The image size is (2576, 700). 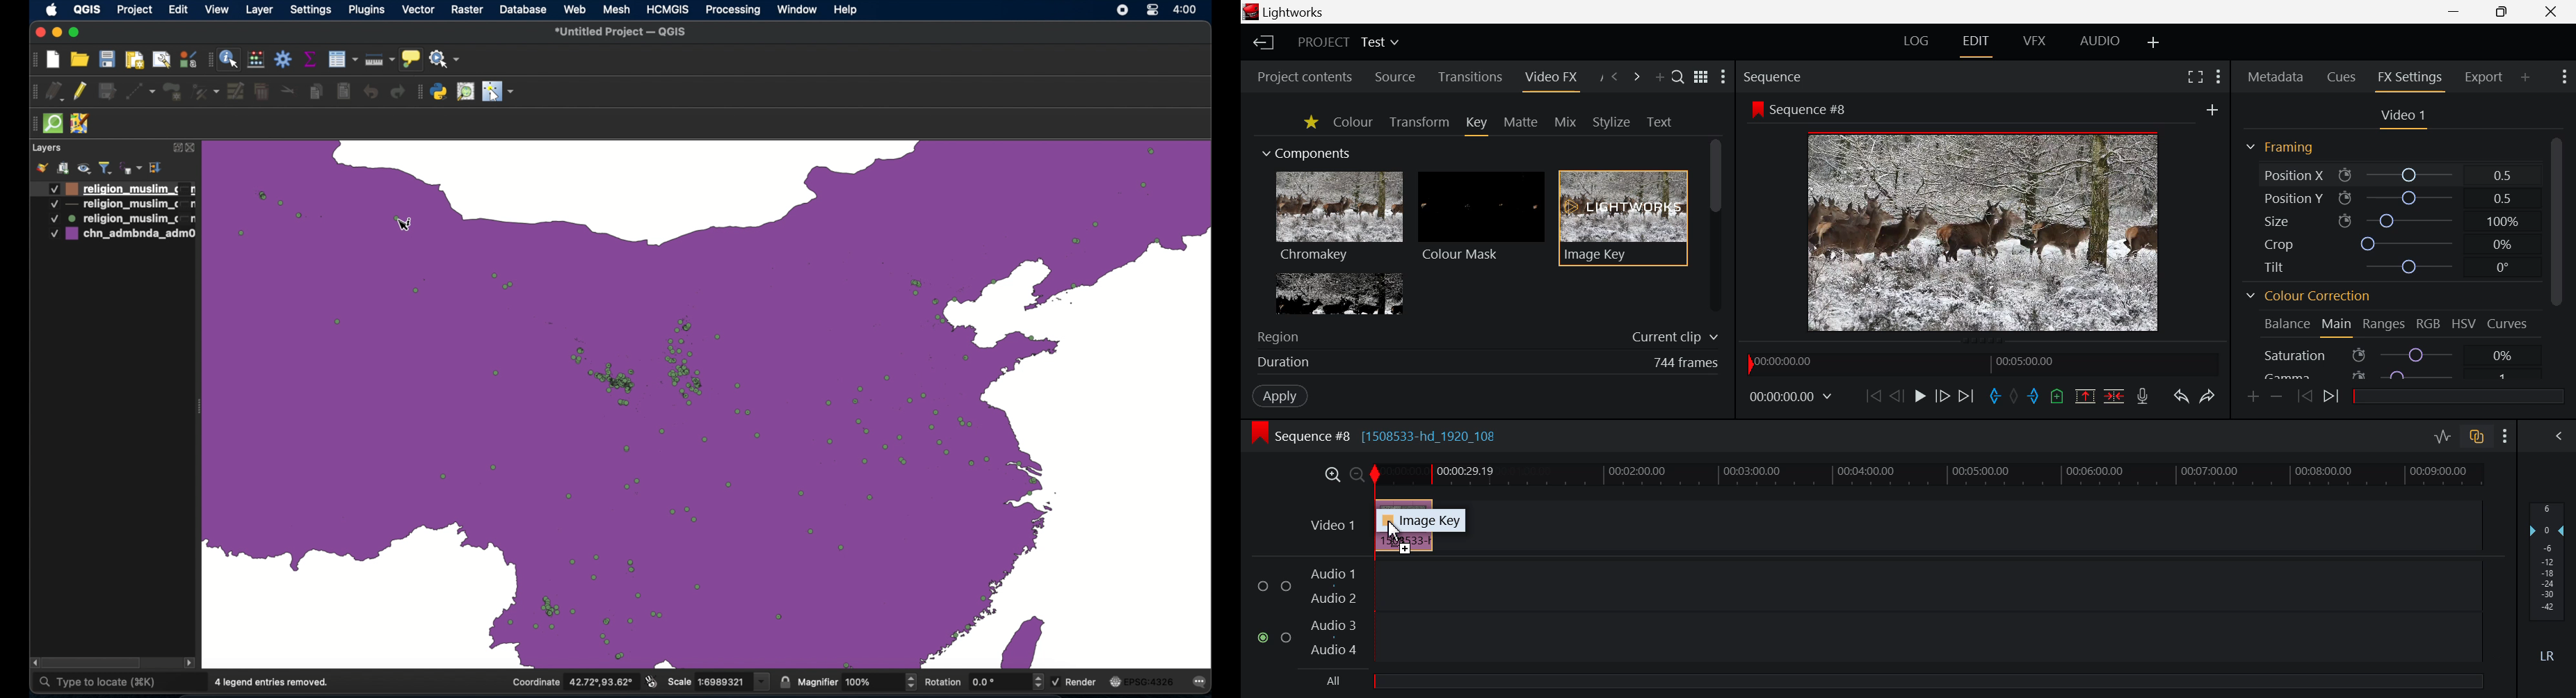 I want to click on layer 2, so click(x=121, y=205).